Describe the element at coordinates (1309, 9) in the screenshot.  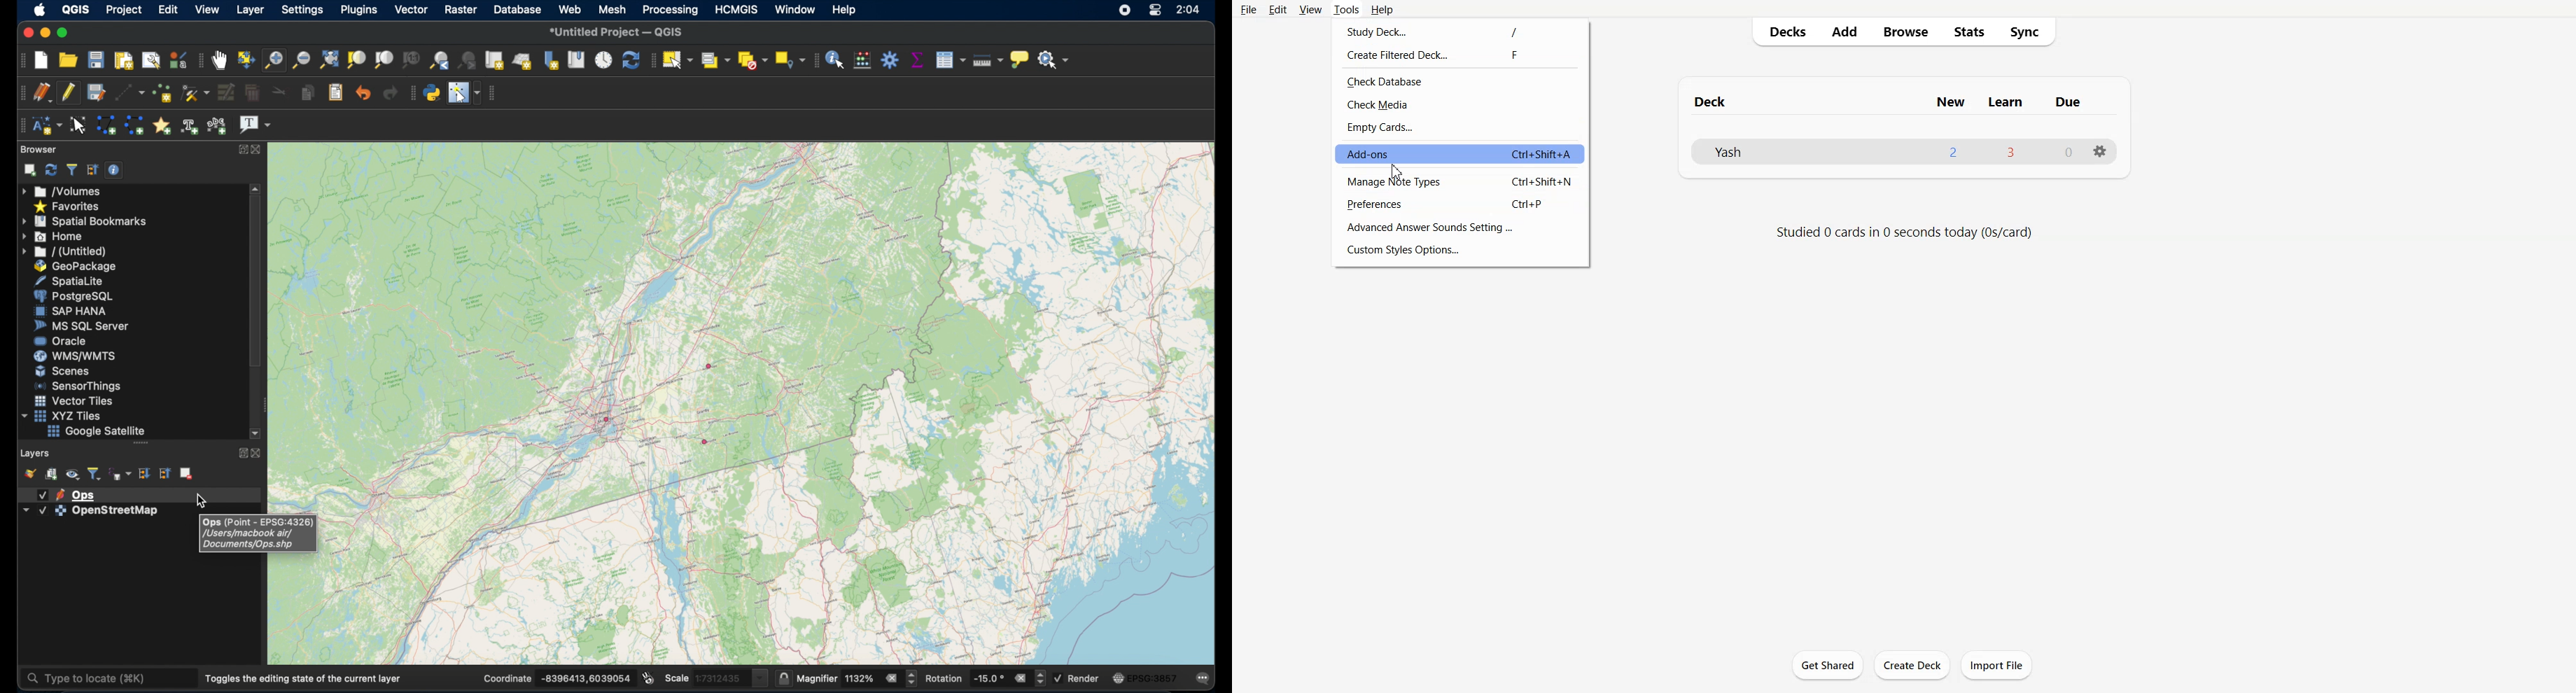
I see `View` at that location.